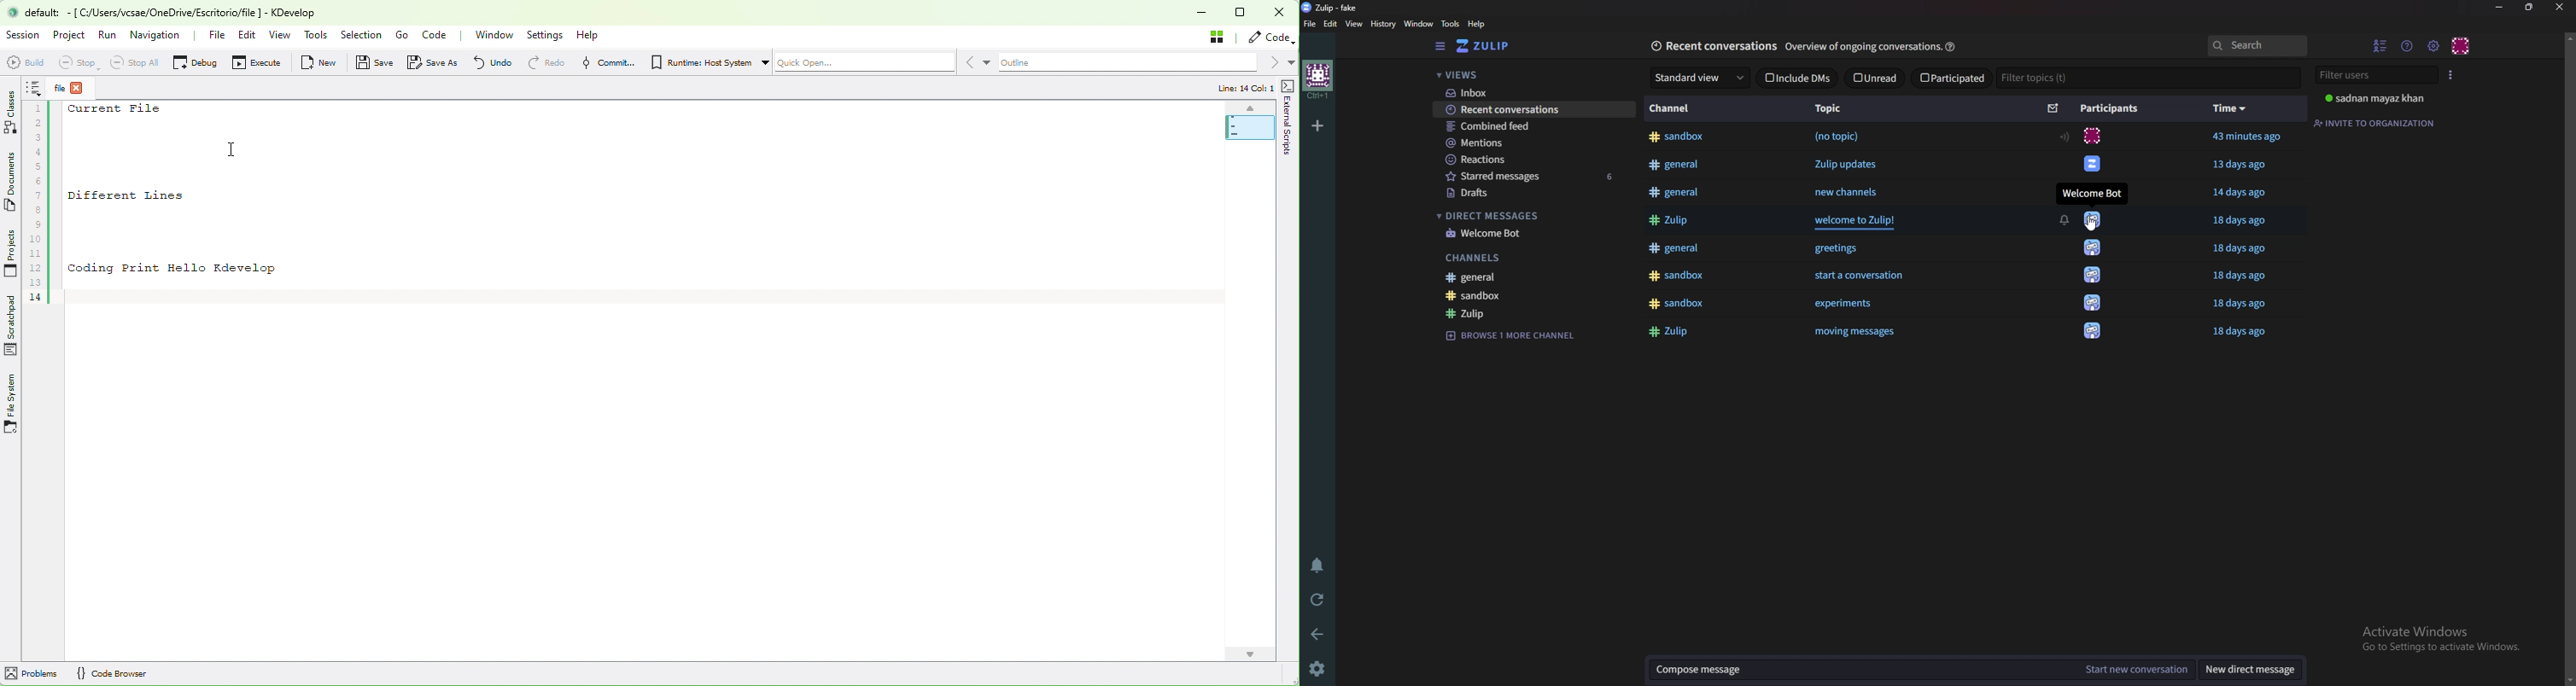 Image resolution: width=2576 pixels, height=700 pixels. What do you see at coordinates (1314, 598) in the screenshot?
I see `Reload` at bounding box center [1314, 598].